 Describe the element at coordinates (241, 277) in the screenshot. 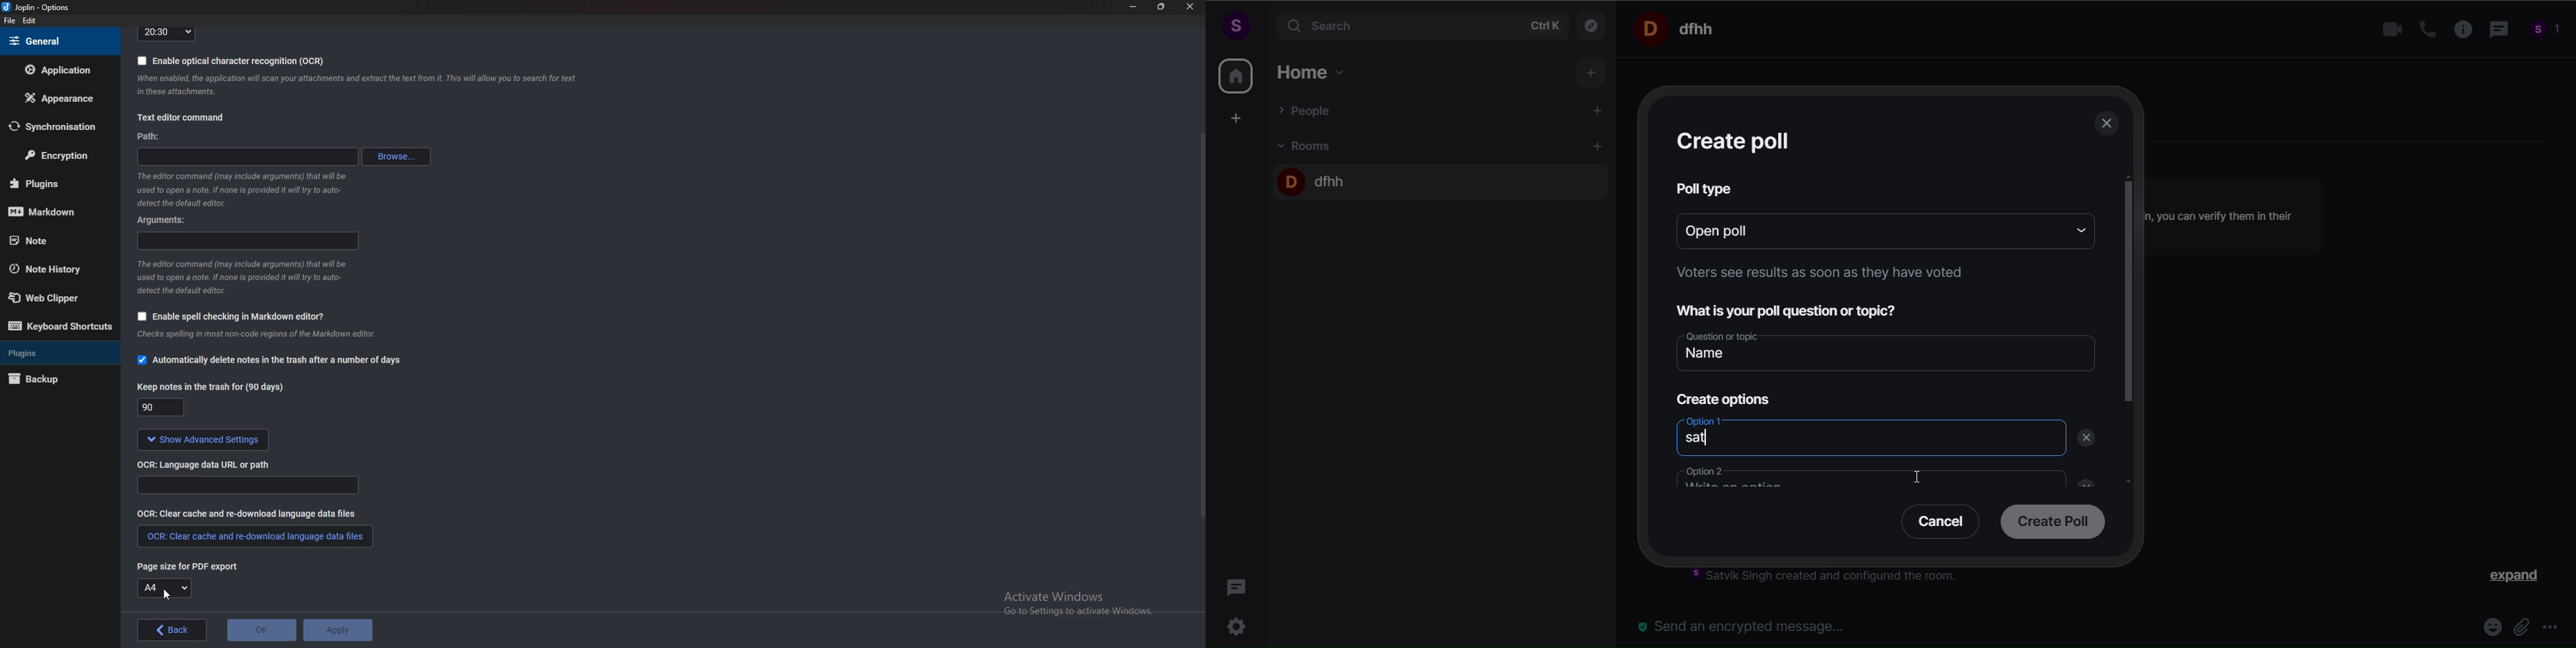

I see `Info on editor command` at that location.